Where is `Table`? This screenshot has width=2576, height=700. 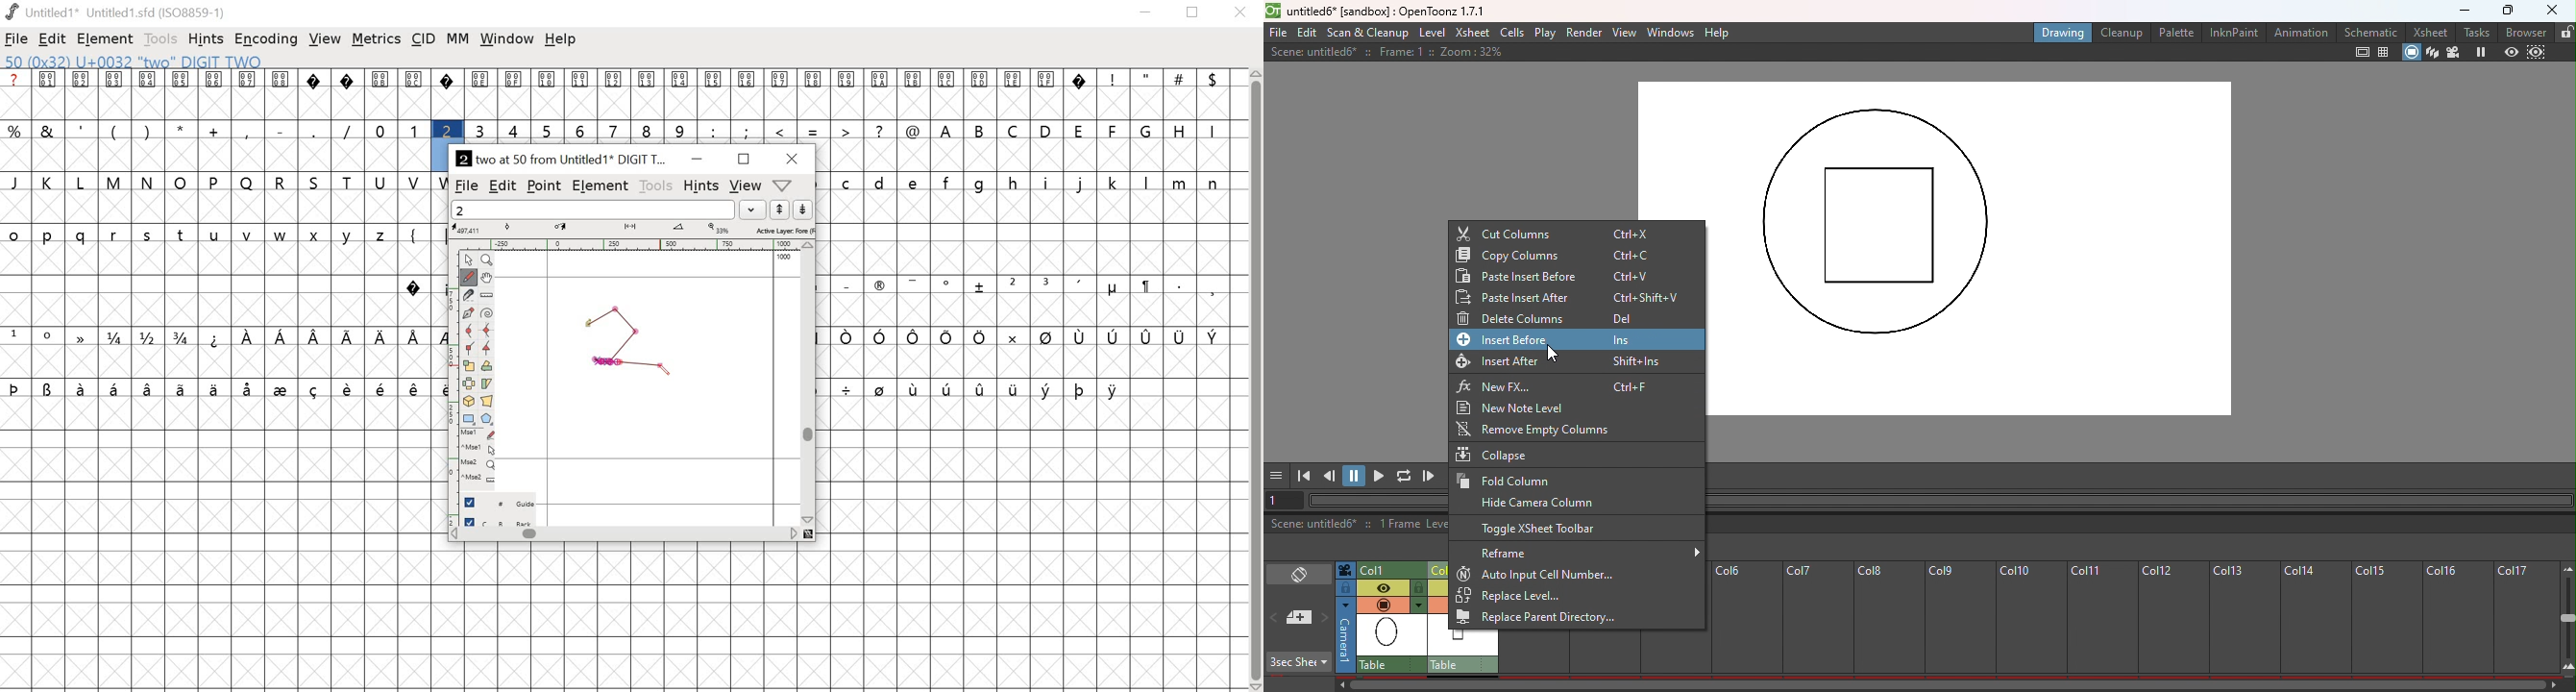
Table is located at coordinates (1391, 665).